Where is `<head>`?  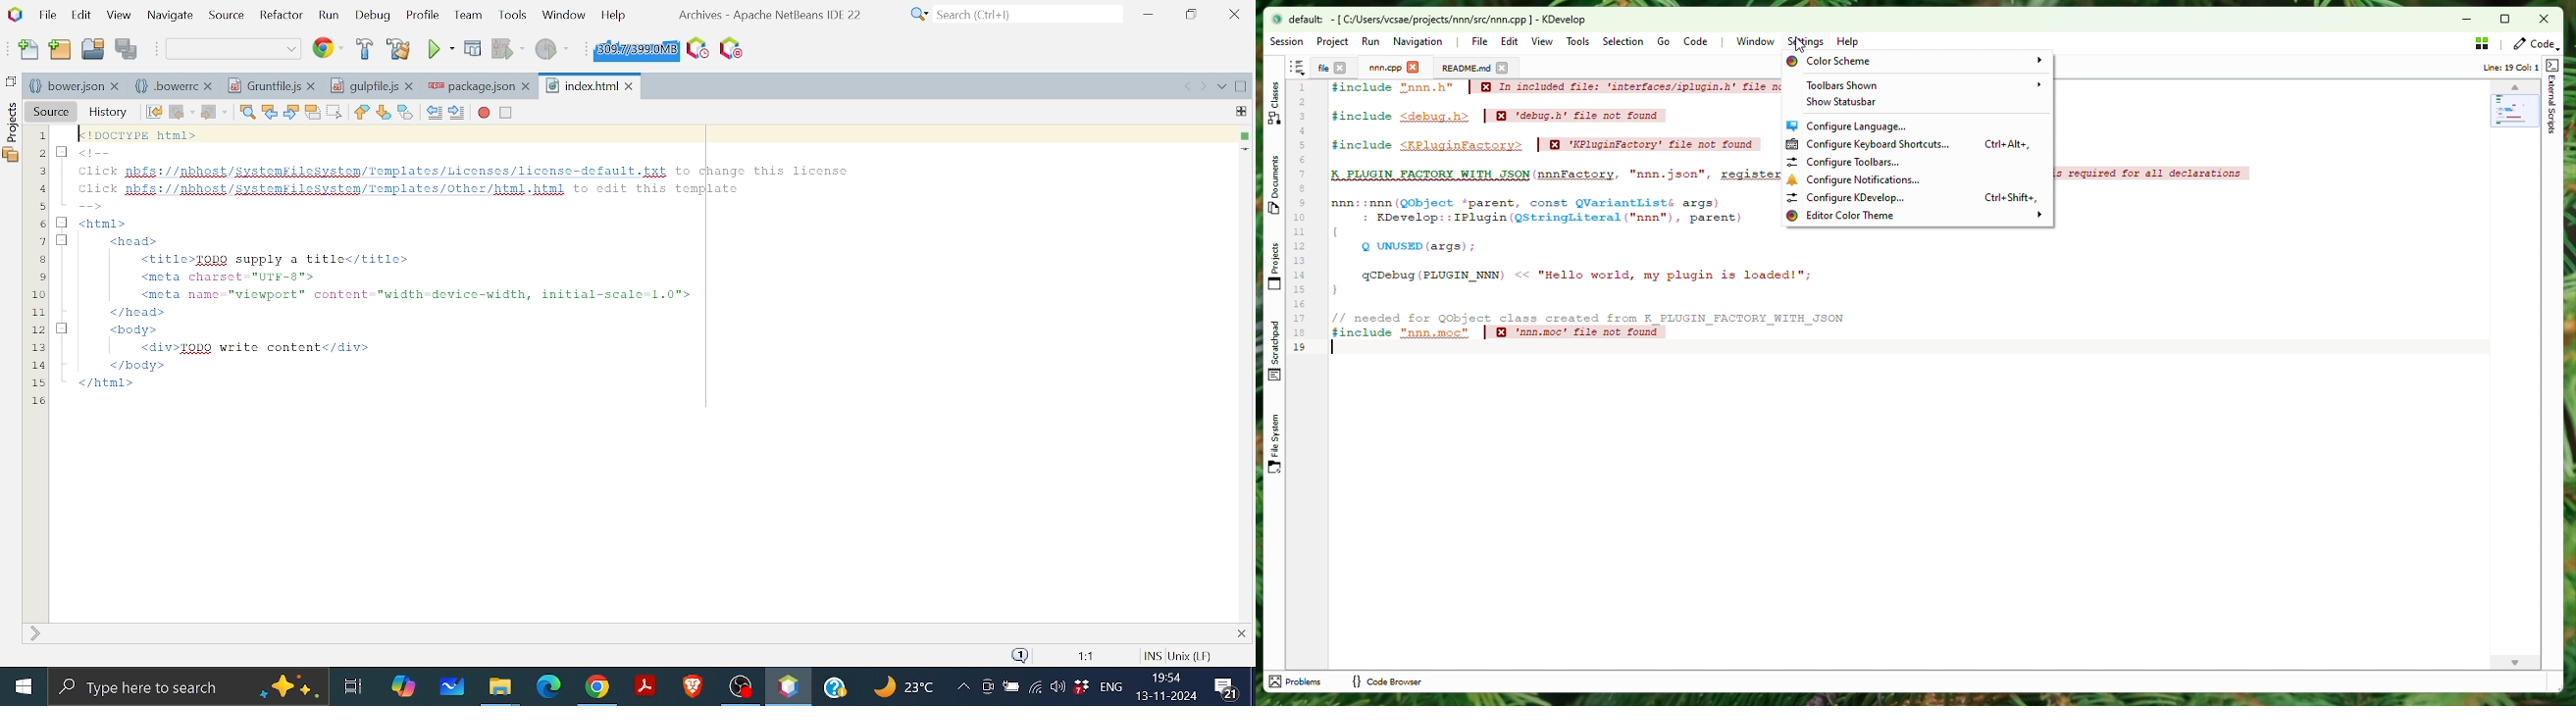
<head> is located at coordinates (136, 242).